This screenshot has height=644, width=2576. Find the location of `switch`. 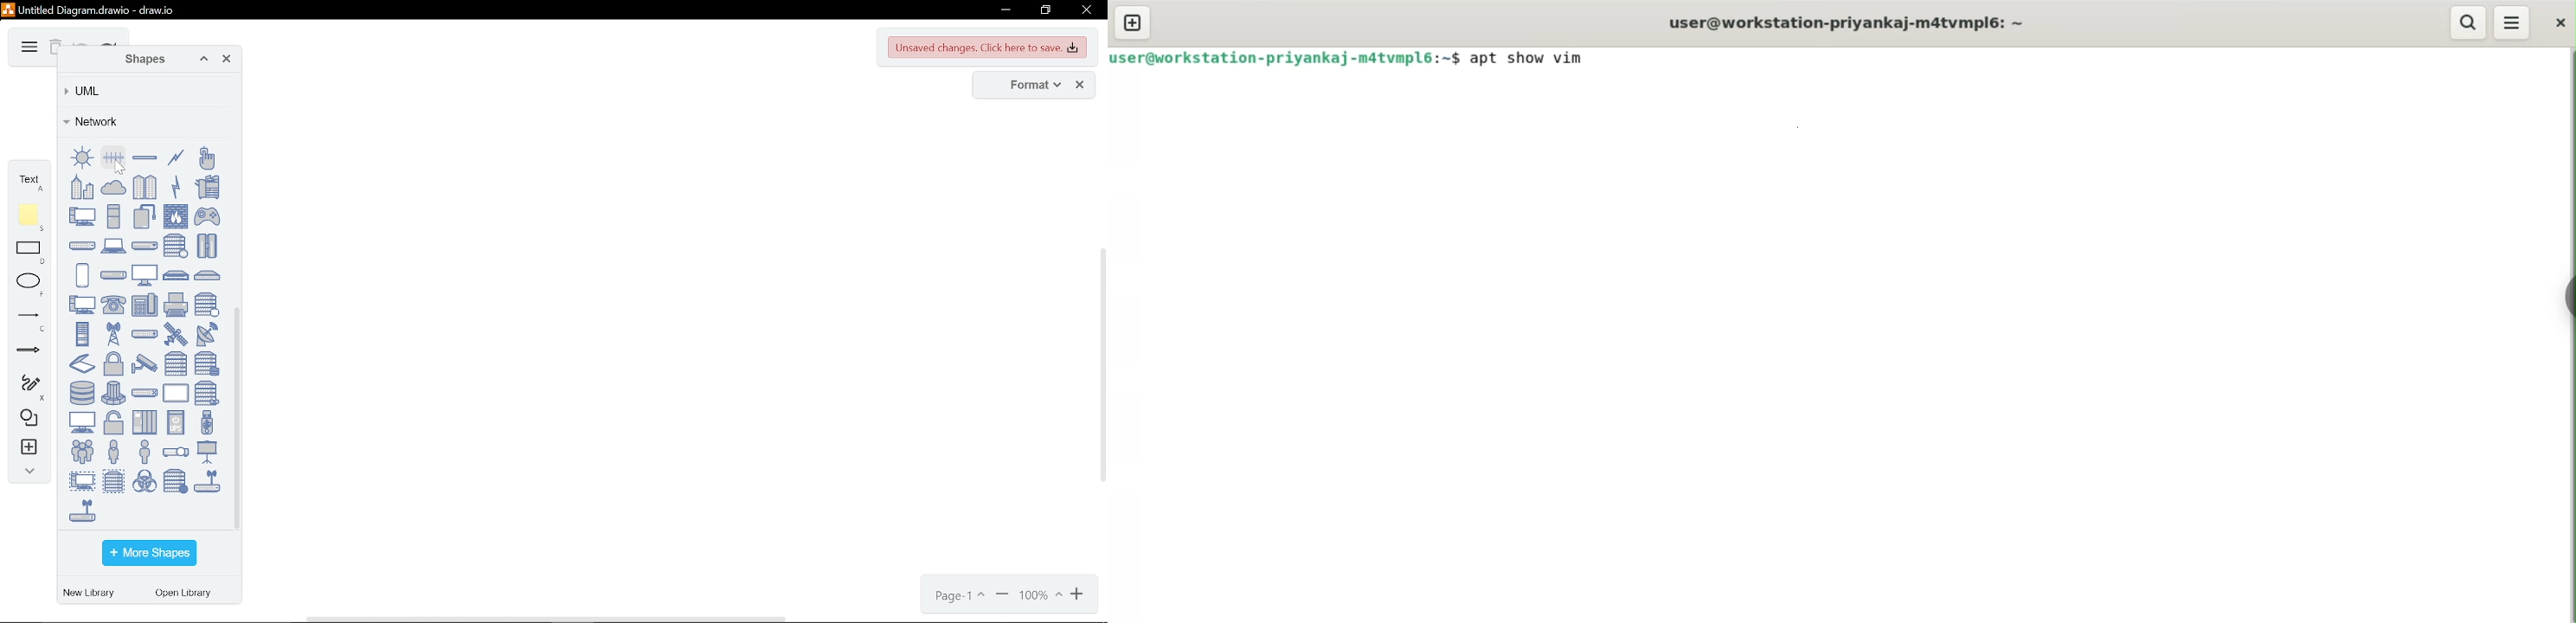

switch is located at coordinates (145, 393).